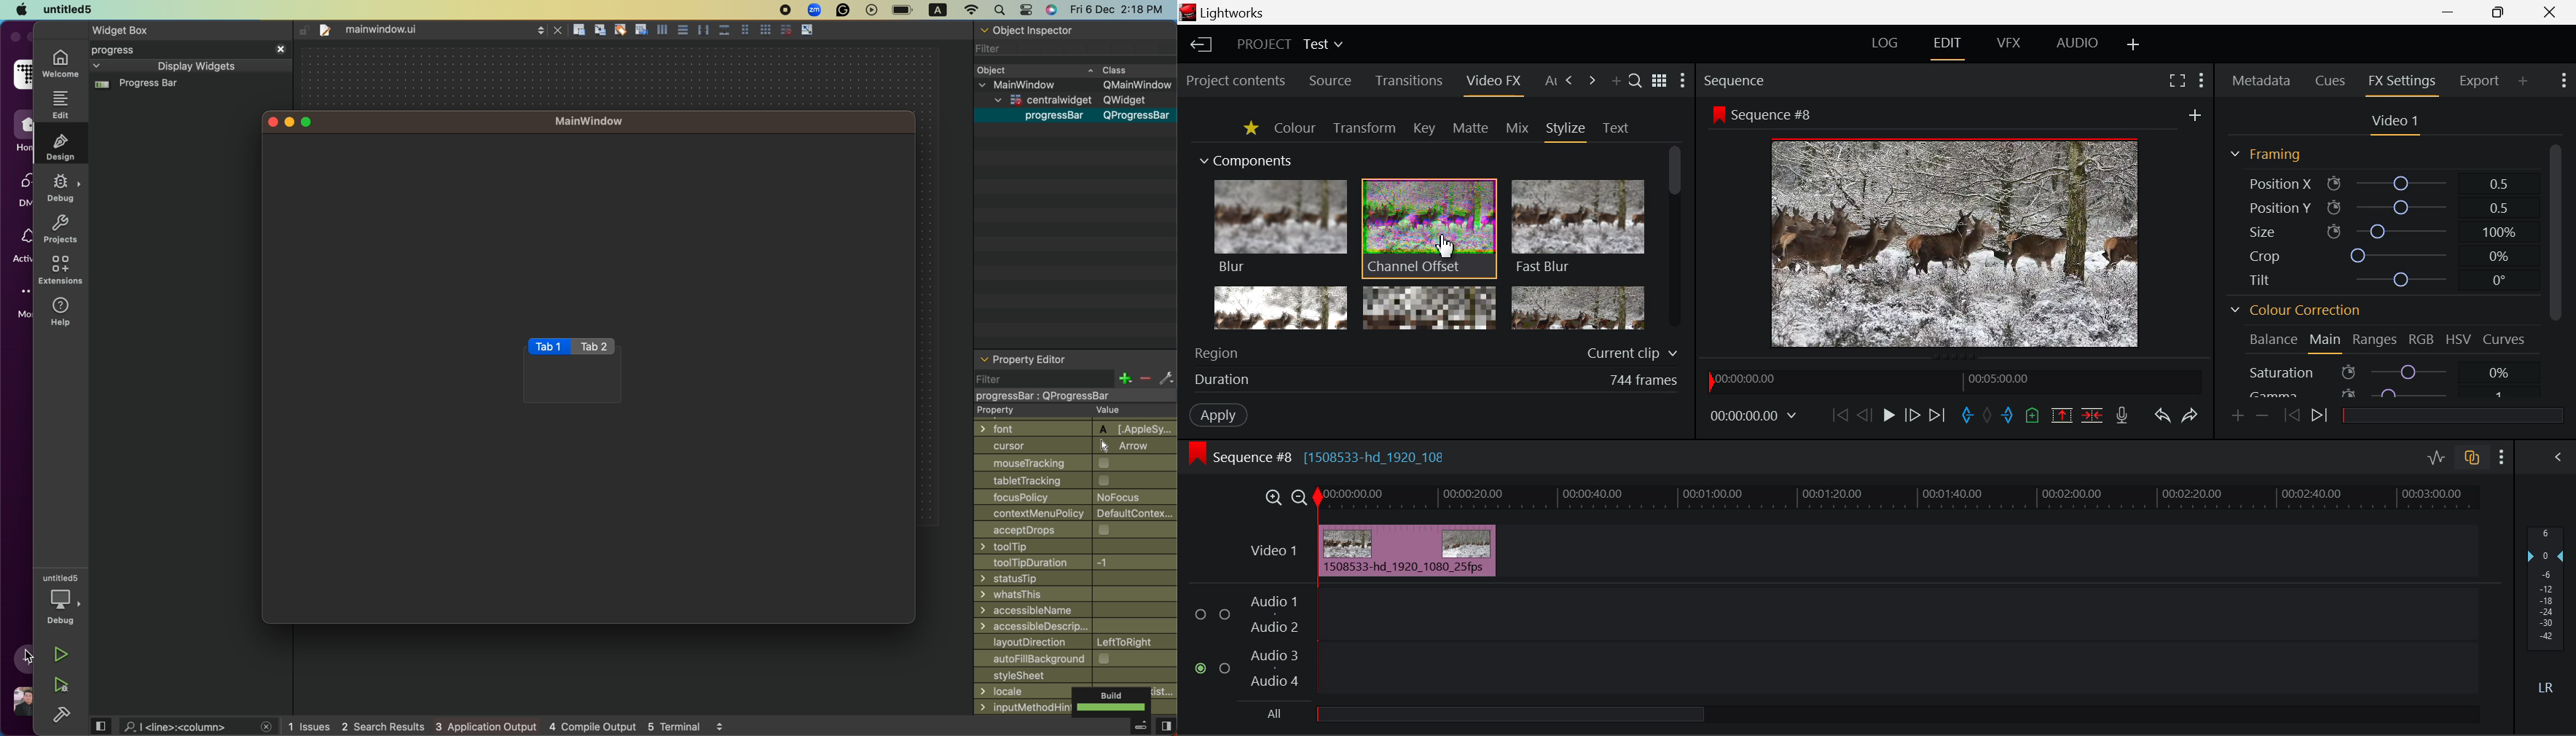  What do you see at coordinates (59, 599) in the screenshot?
I see `debug` at bounding box center [59, 599].